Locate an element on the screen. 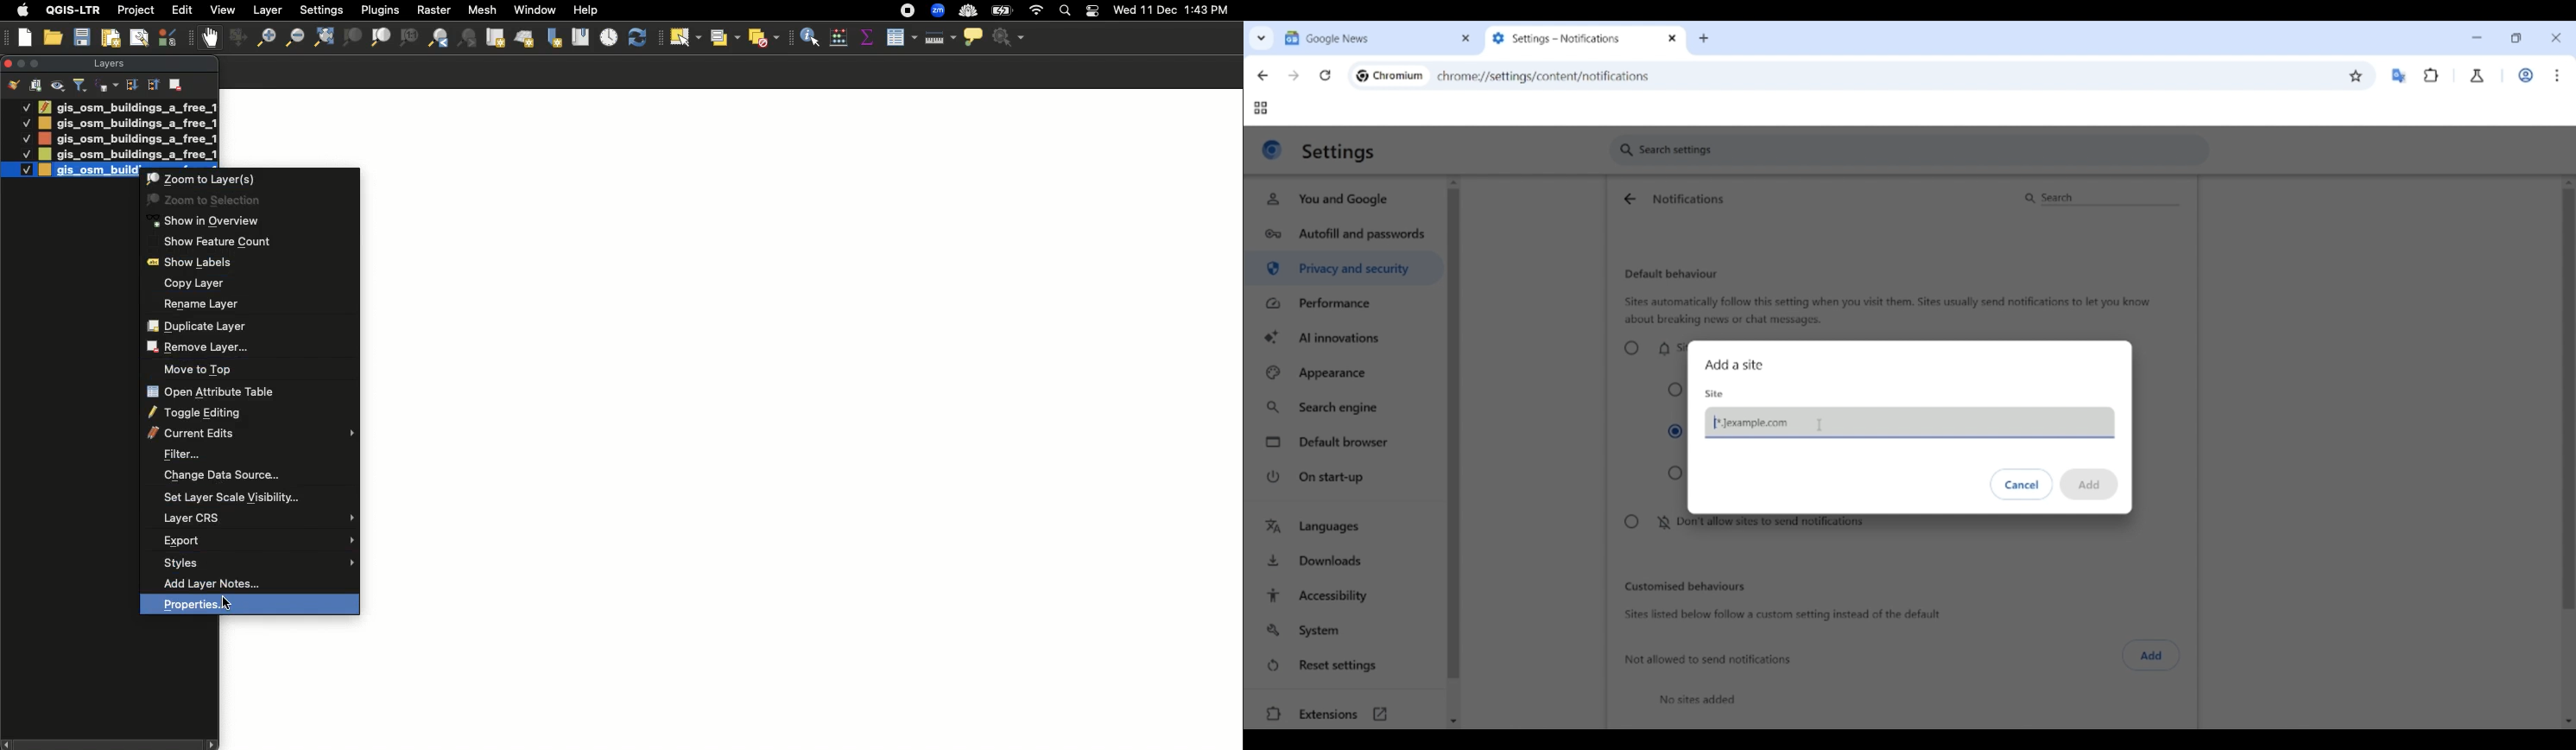 This screenshot has width=2576, height=756. Logo of current site is located at coordinates (1272, 149).